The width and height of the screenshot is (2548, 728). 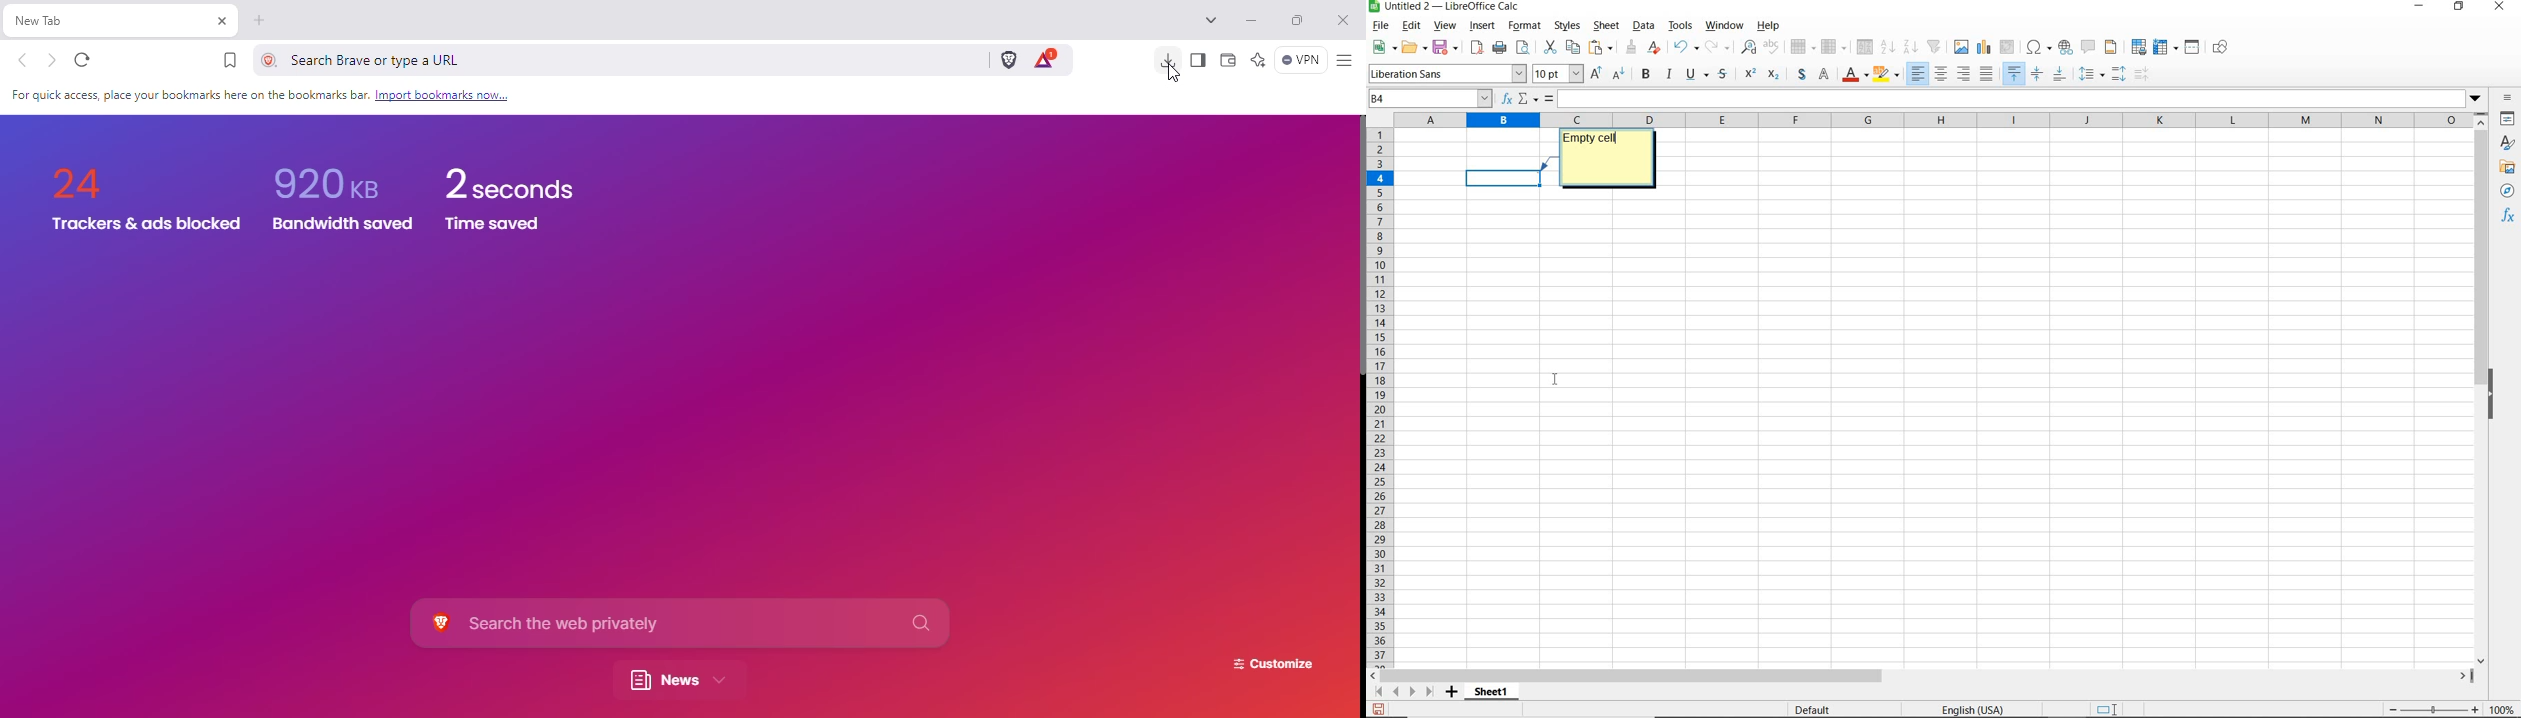 I want to click on click to go forward, so click(x=52, y=61).